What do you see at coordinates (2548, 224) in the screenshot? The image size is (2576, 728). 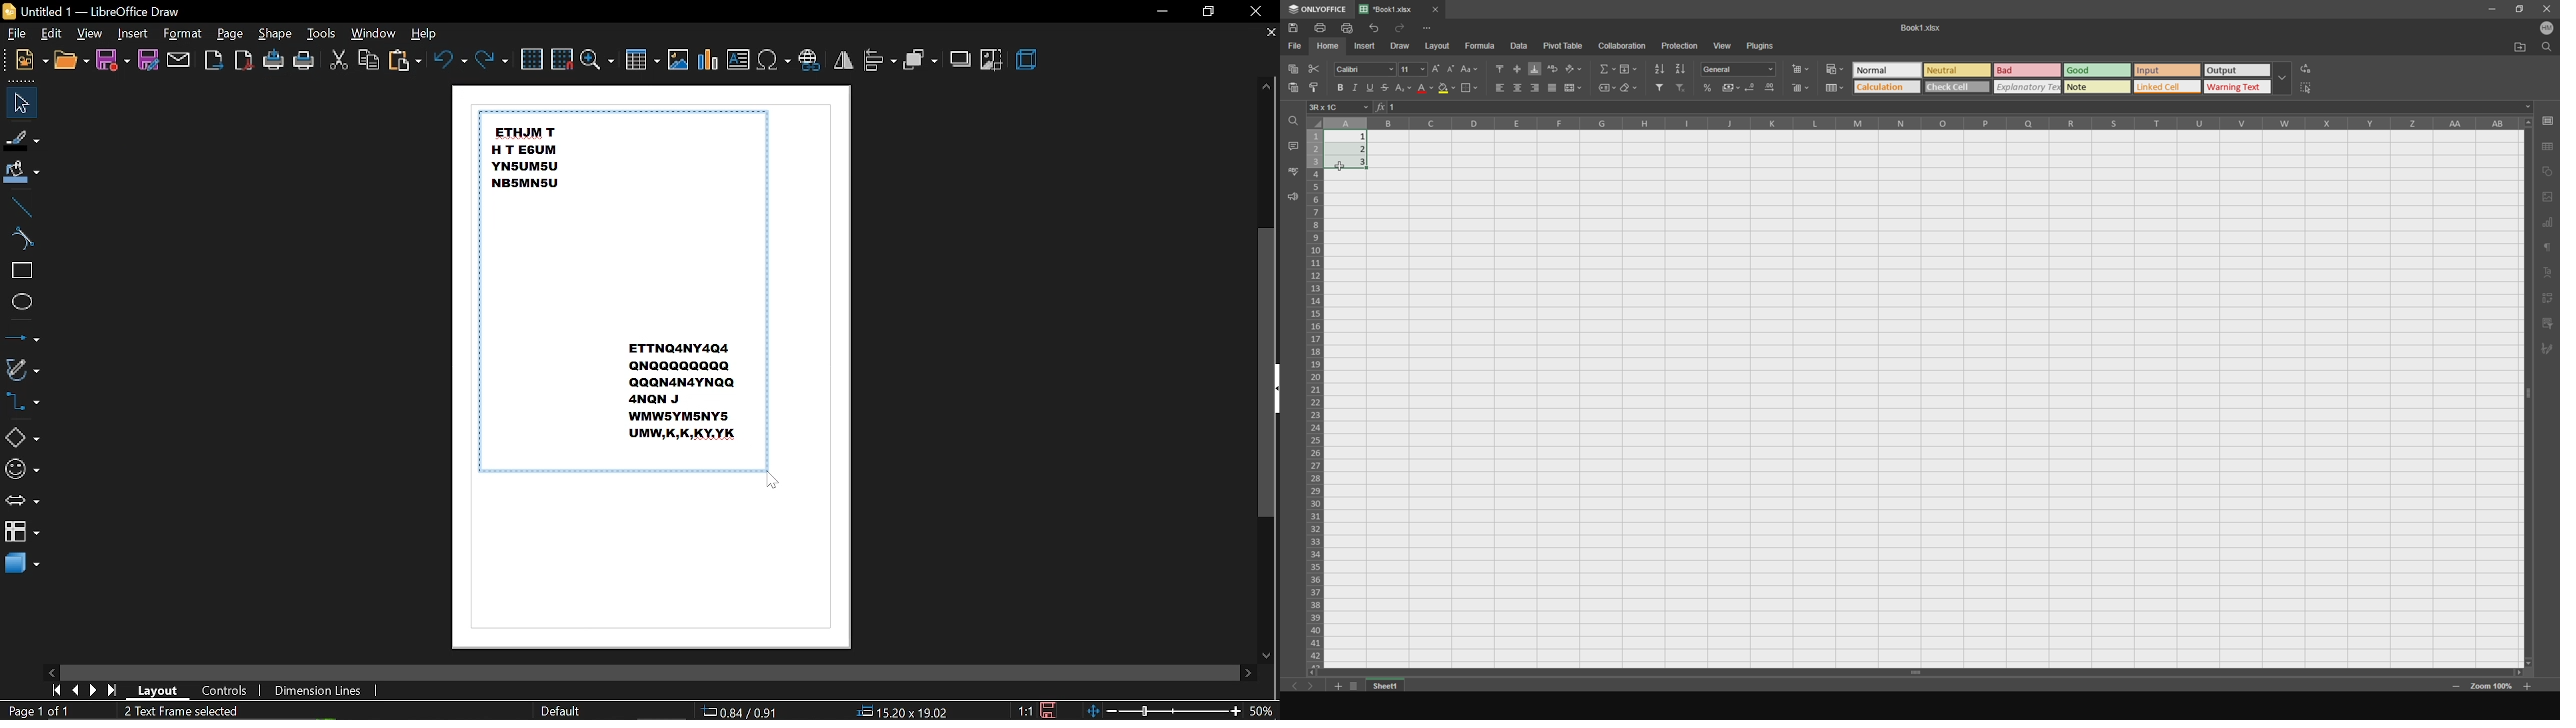 I see `chart` at bounding box center [2548, 224].